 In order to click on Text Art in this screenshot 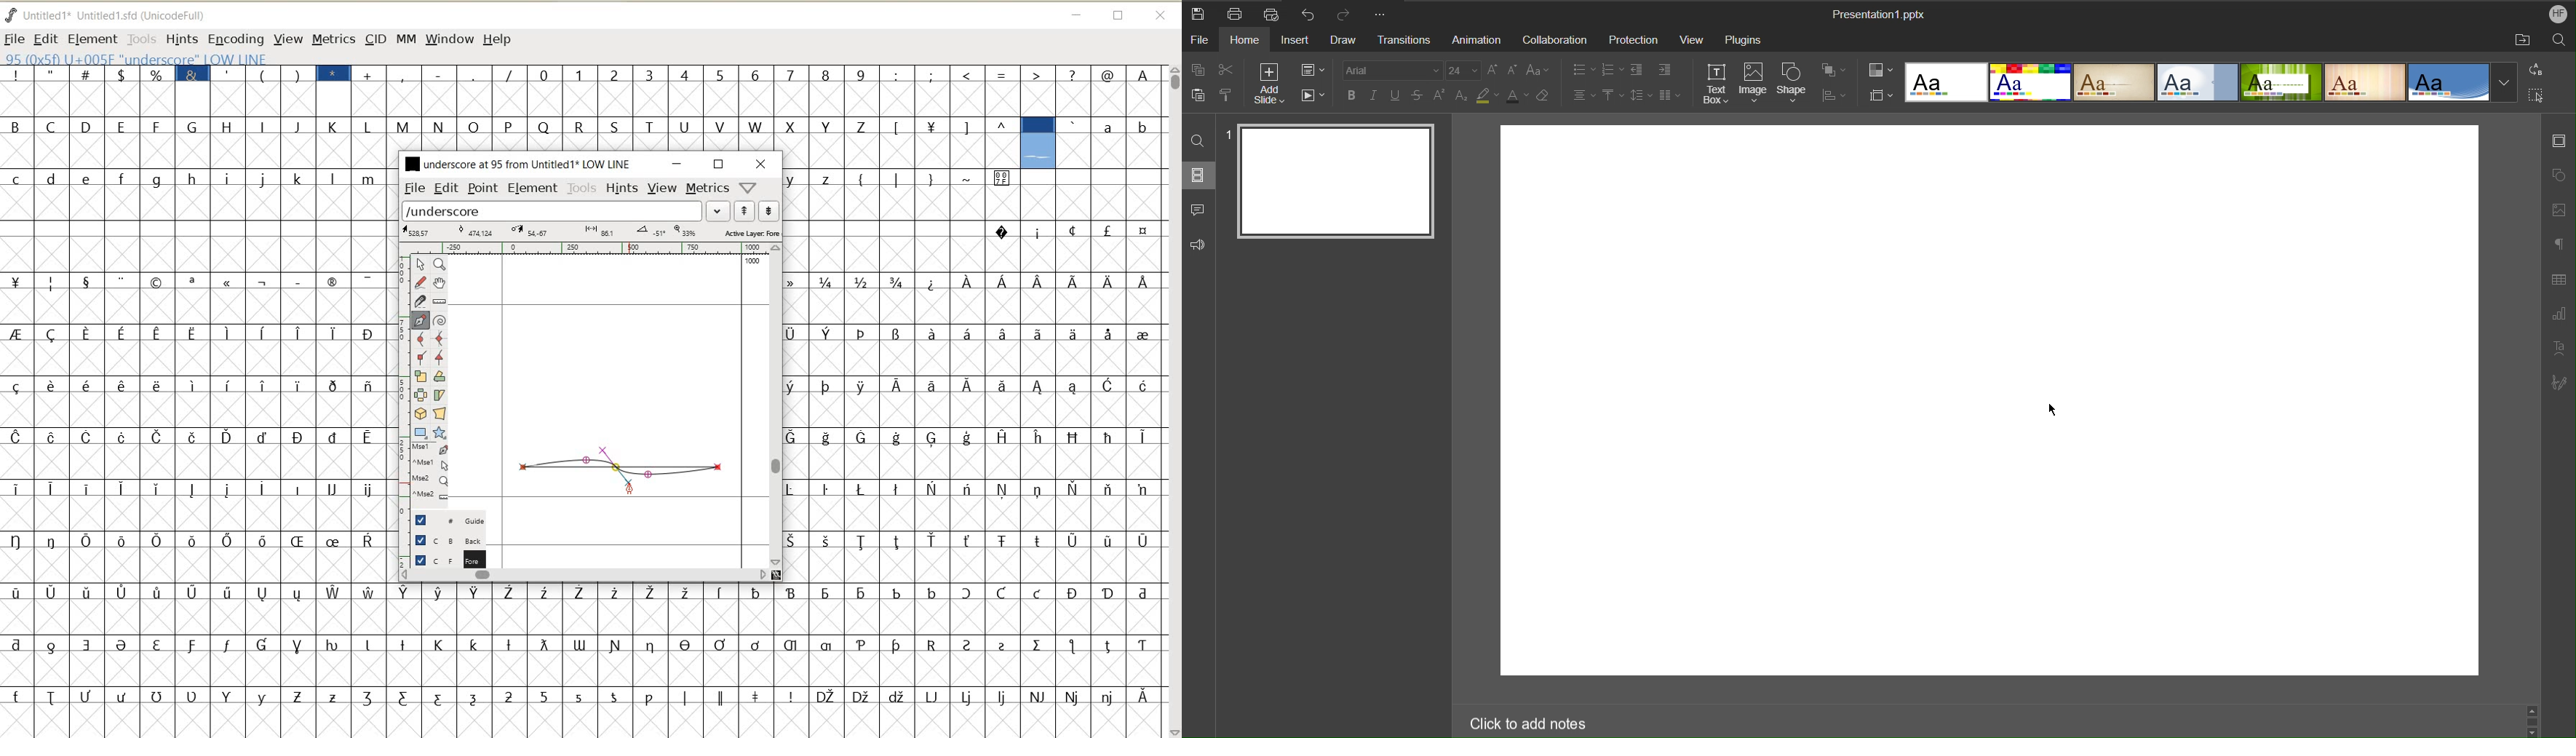, I will do `click(2559, 349)`.